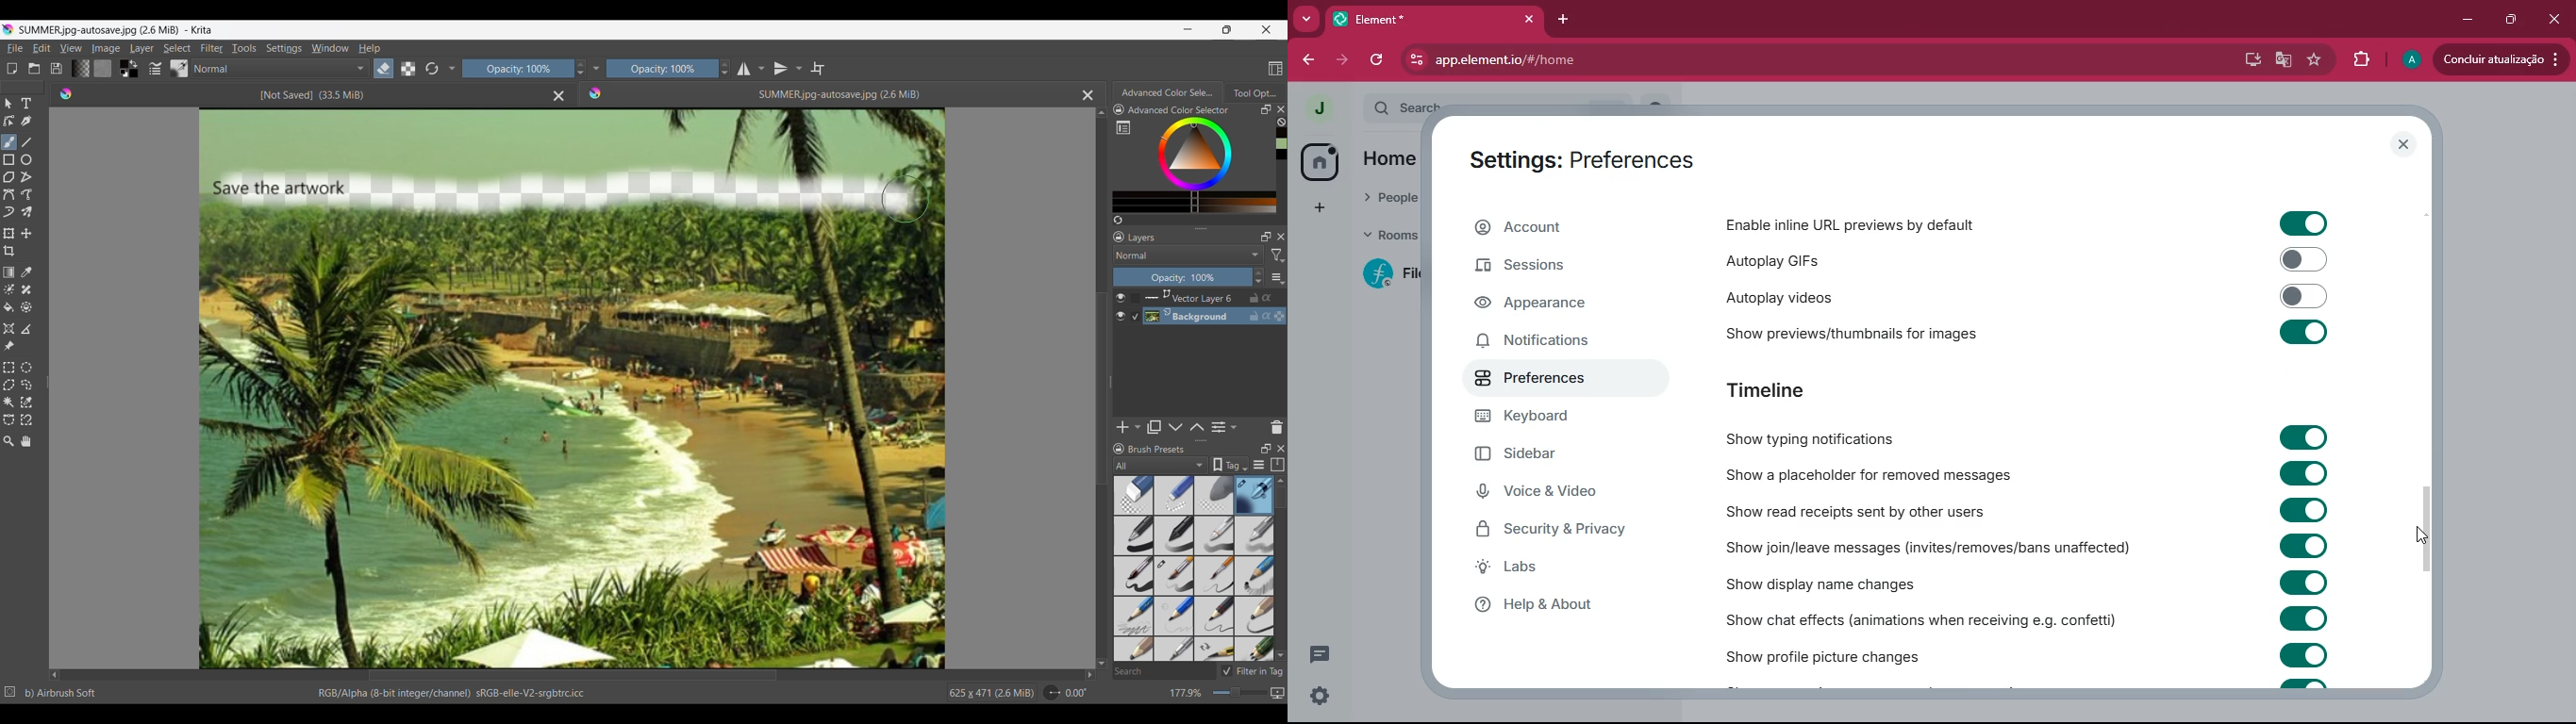 The image size is (2576, 728). Describe the element at coordinates (26, 121) in the screenshot. I see `Calligraphy` at that location.